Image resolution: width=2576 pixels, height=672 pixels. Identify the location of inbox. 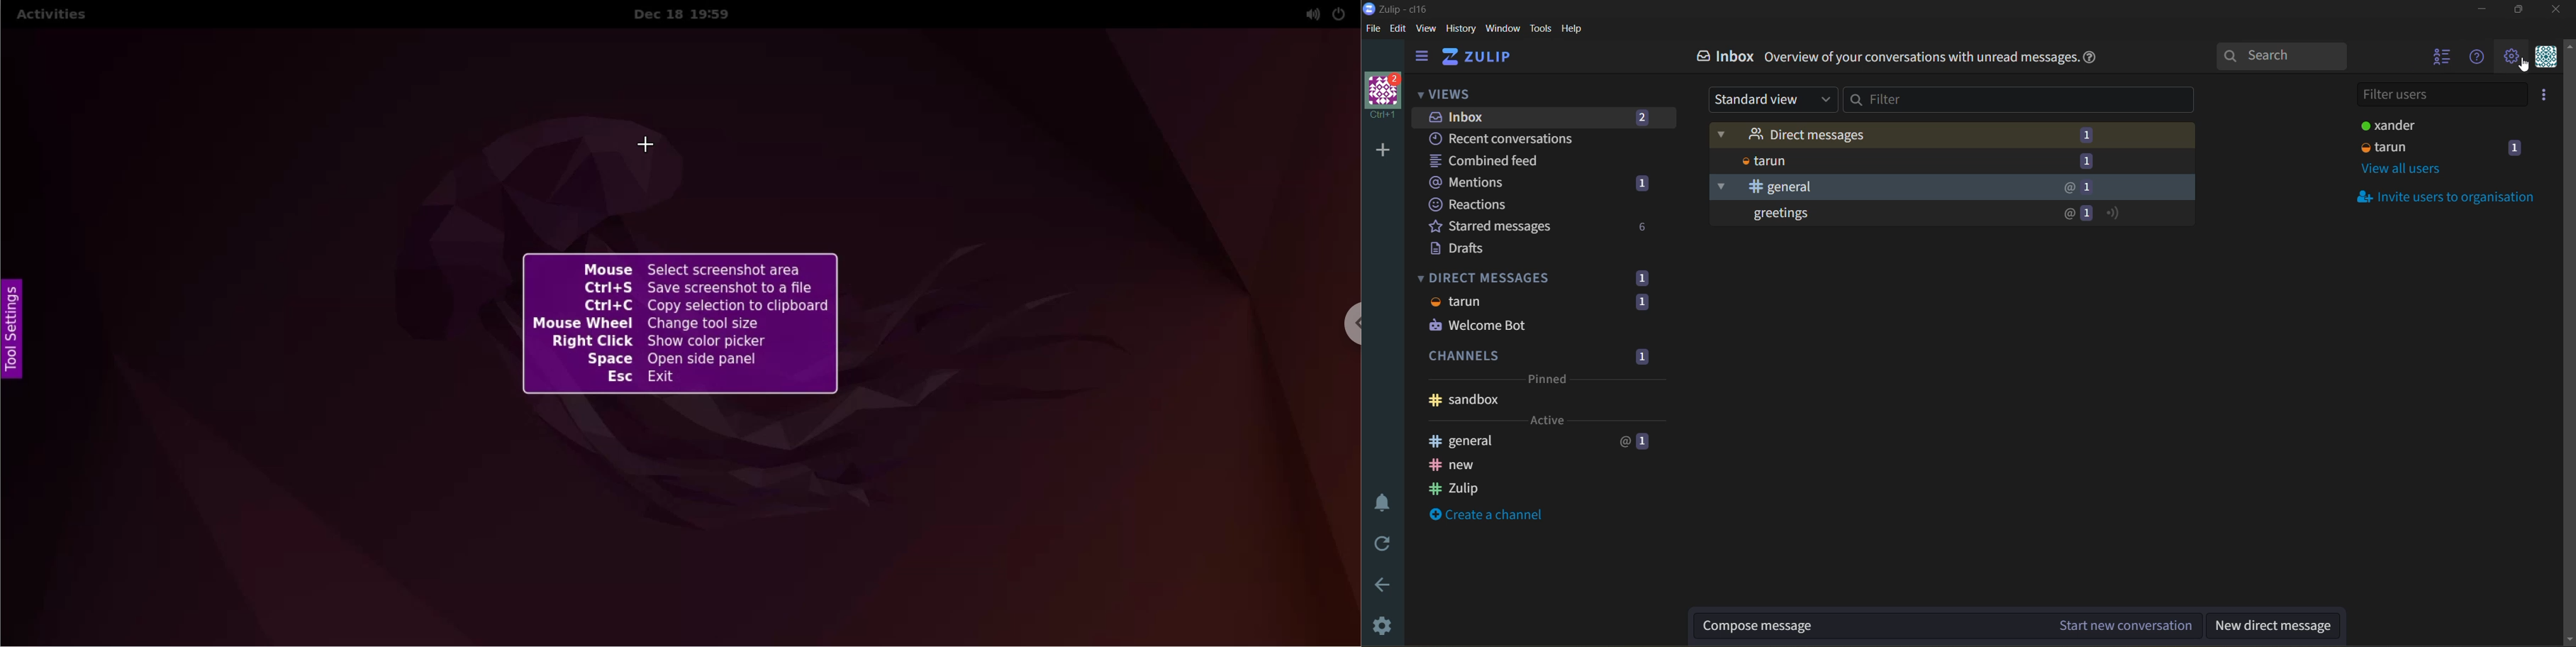
(1547, 118).